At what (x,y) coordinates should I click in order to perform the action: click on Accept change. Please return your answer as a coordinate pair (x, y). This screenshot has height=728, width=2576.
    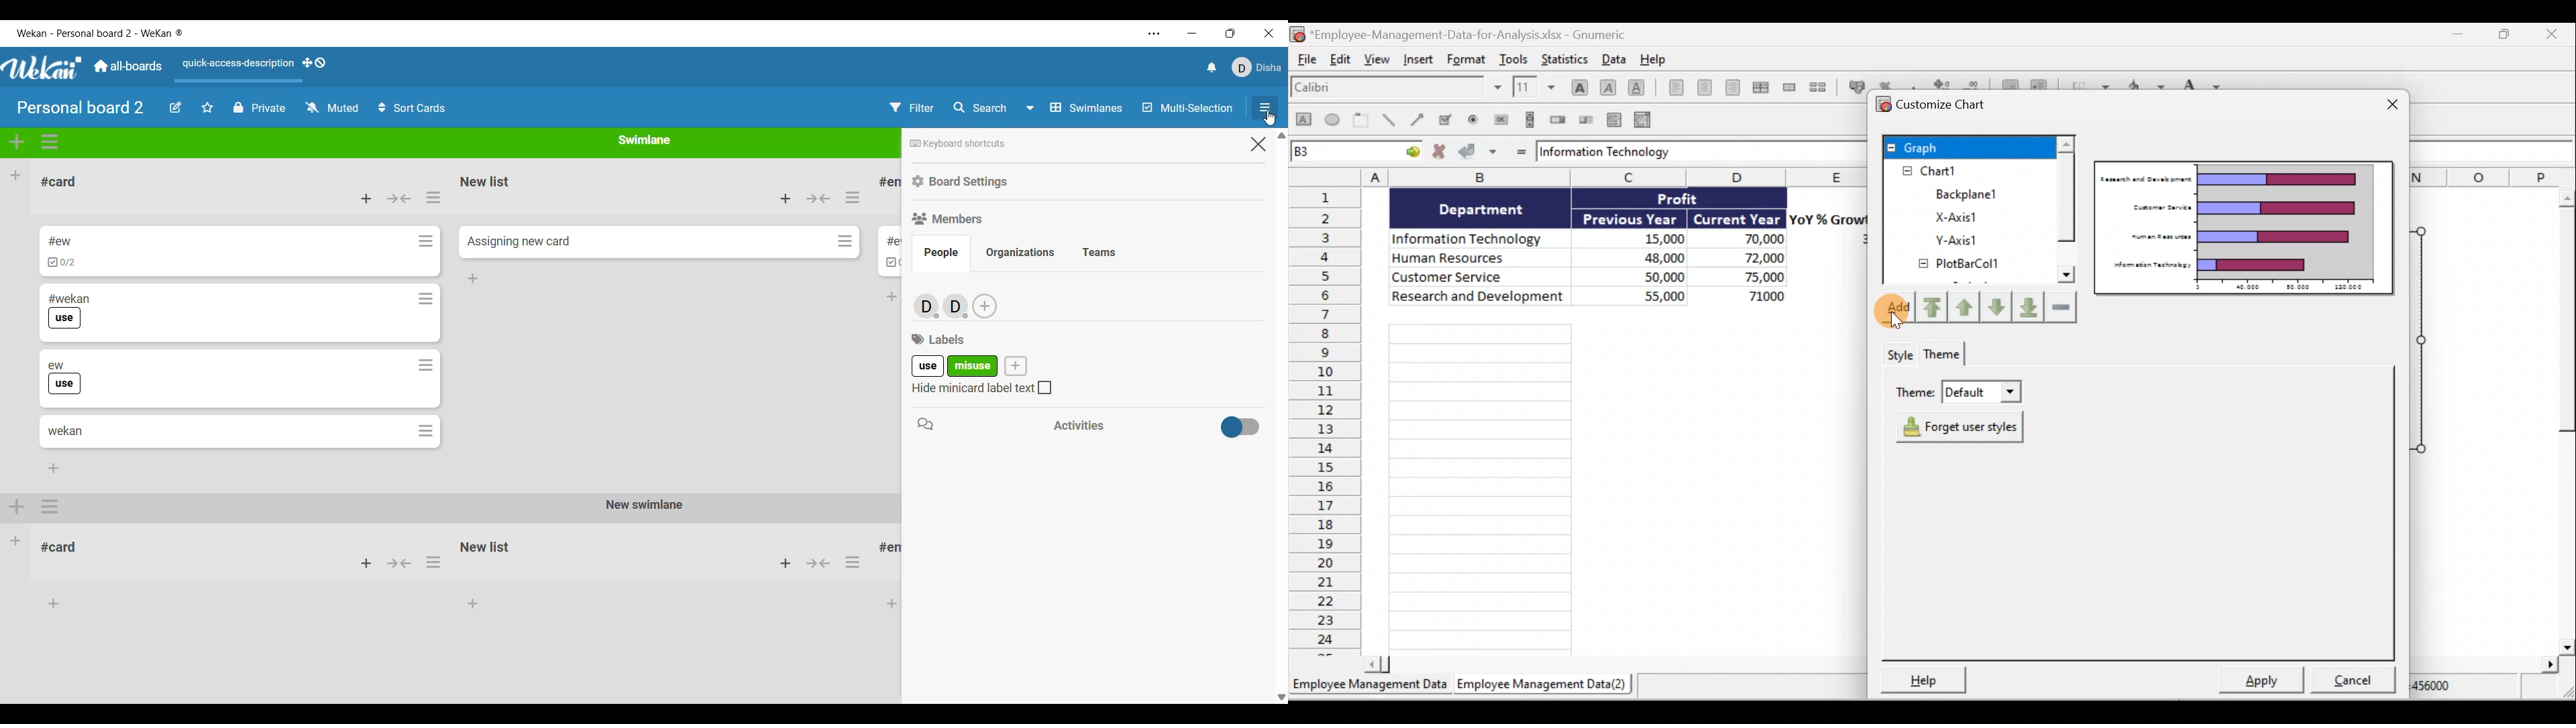
    Looking at the image, I should click on (1480, 153).